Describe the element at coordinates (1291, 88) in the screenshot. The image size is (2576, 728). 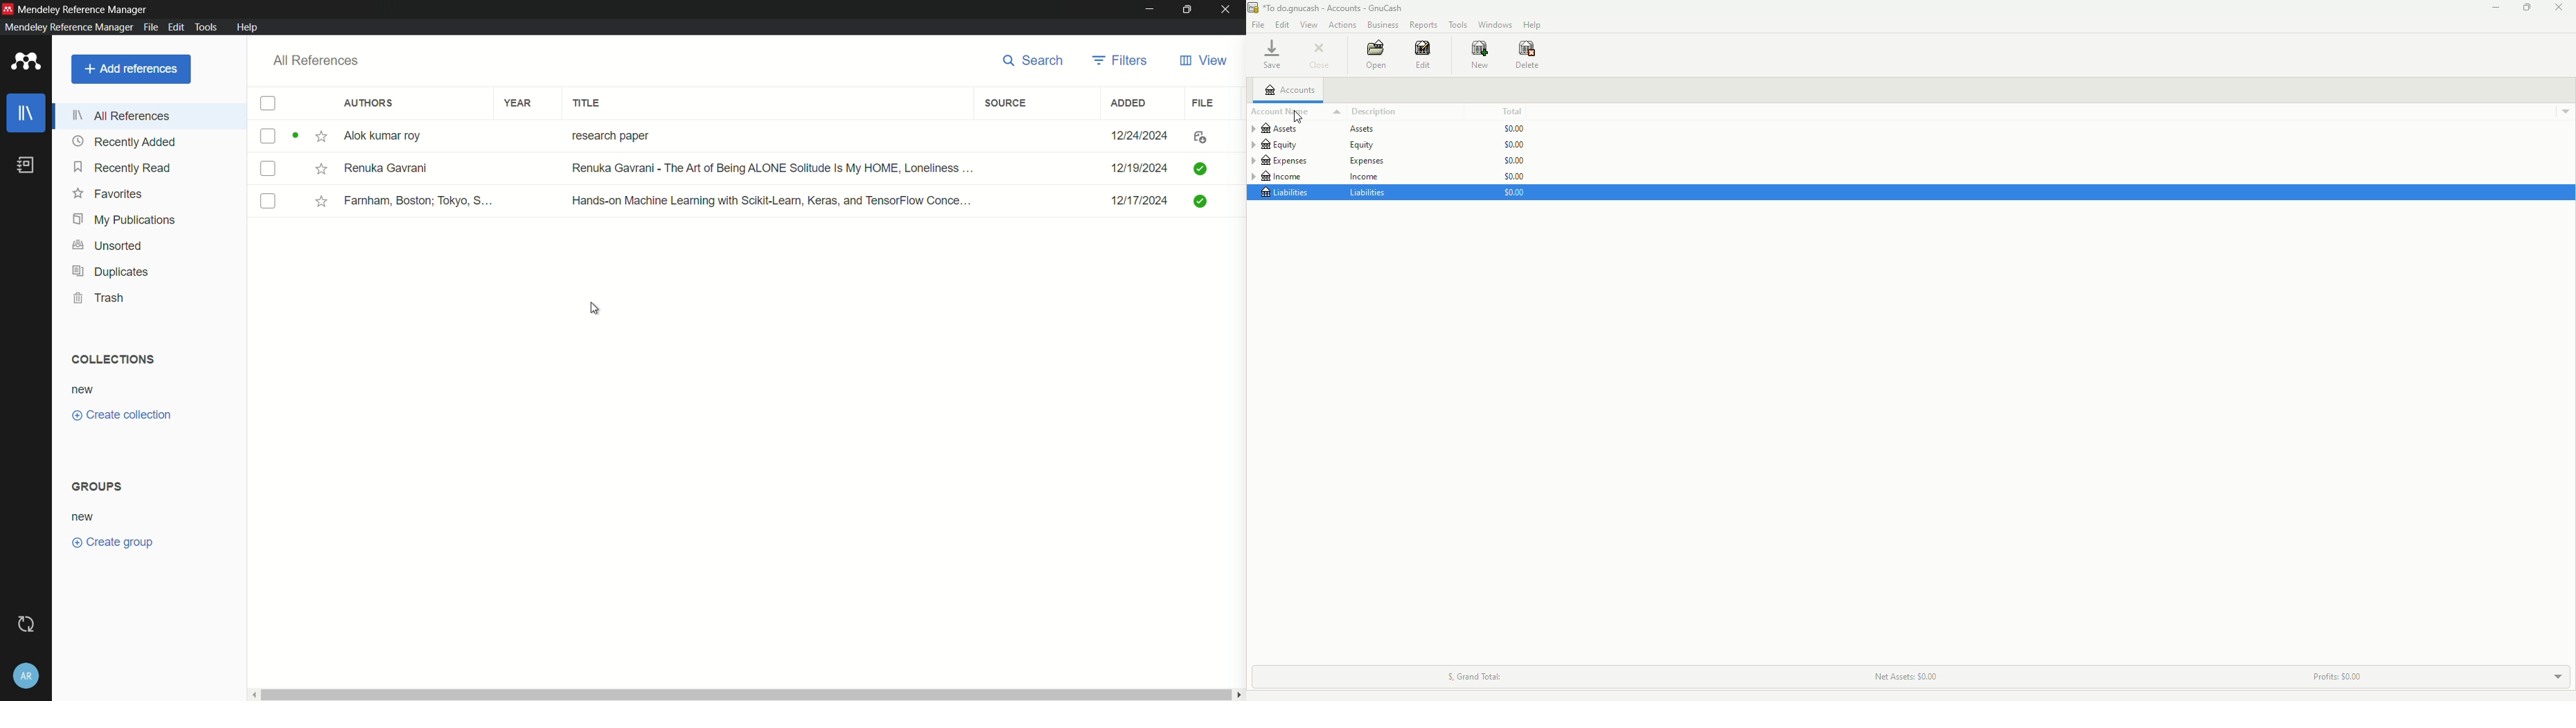
I see `Accounts` at that location.